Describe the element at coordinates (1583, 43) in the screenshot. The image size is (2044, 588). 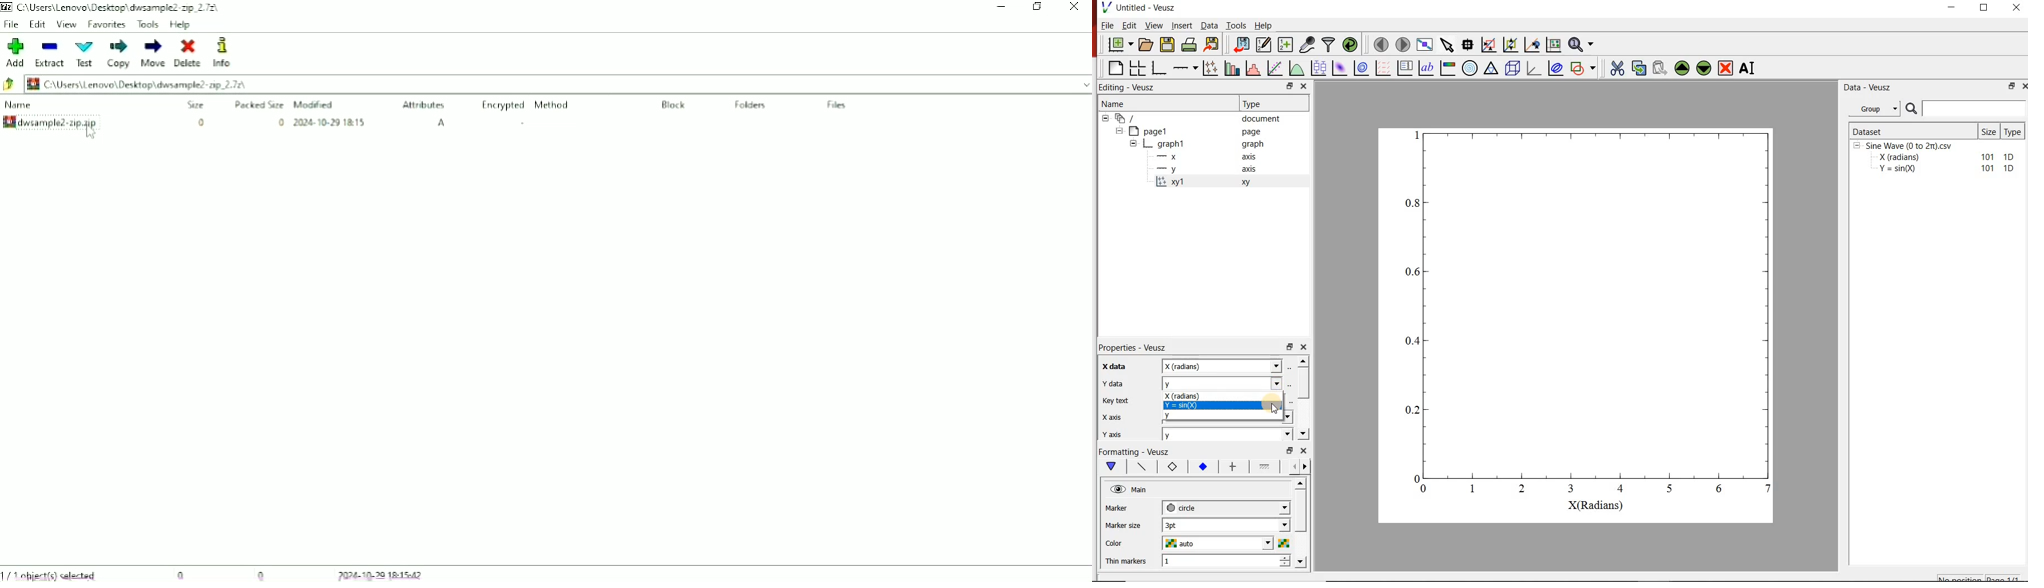
I see `zoom functions menu` at that location.